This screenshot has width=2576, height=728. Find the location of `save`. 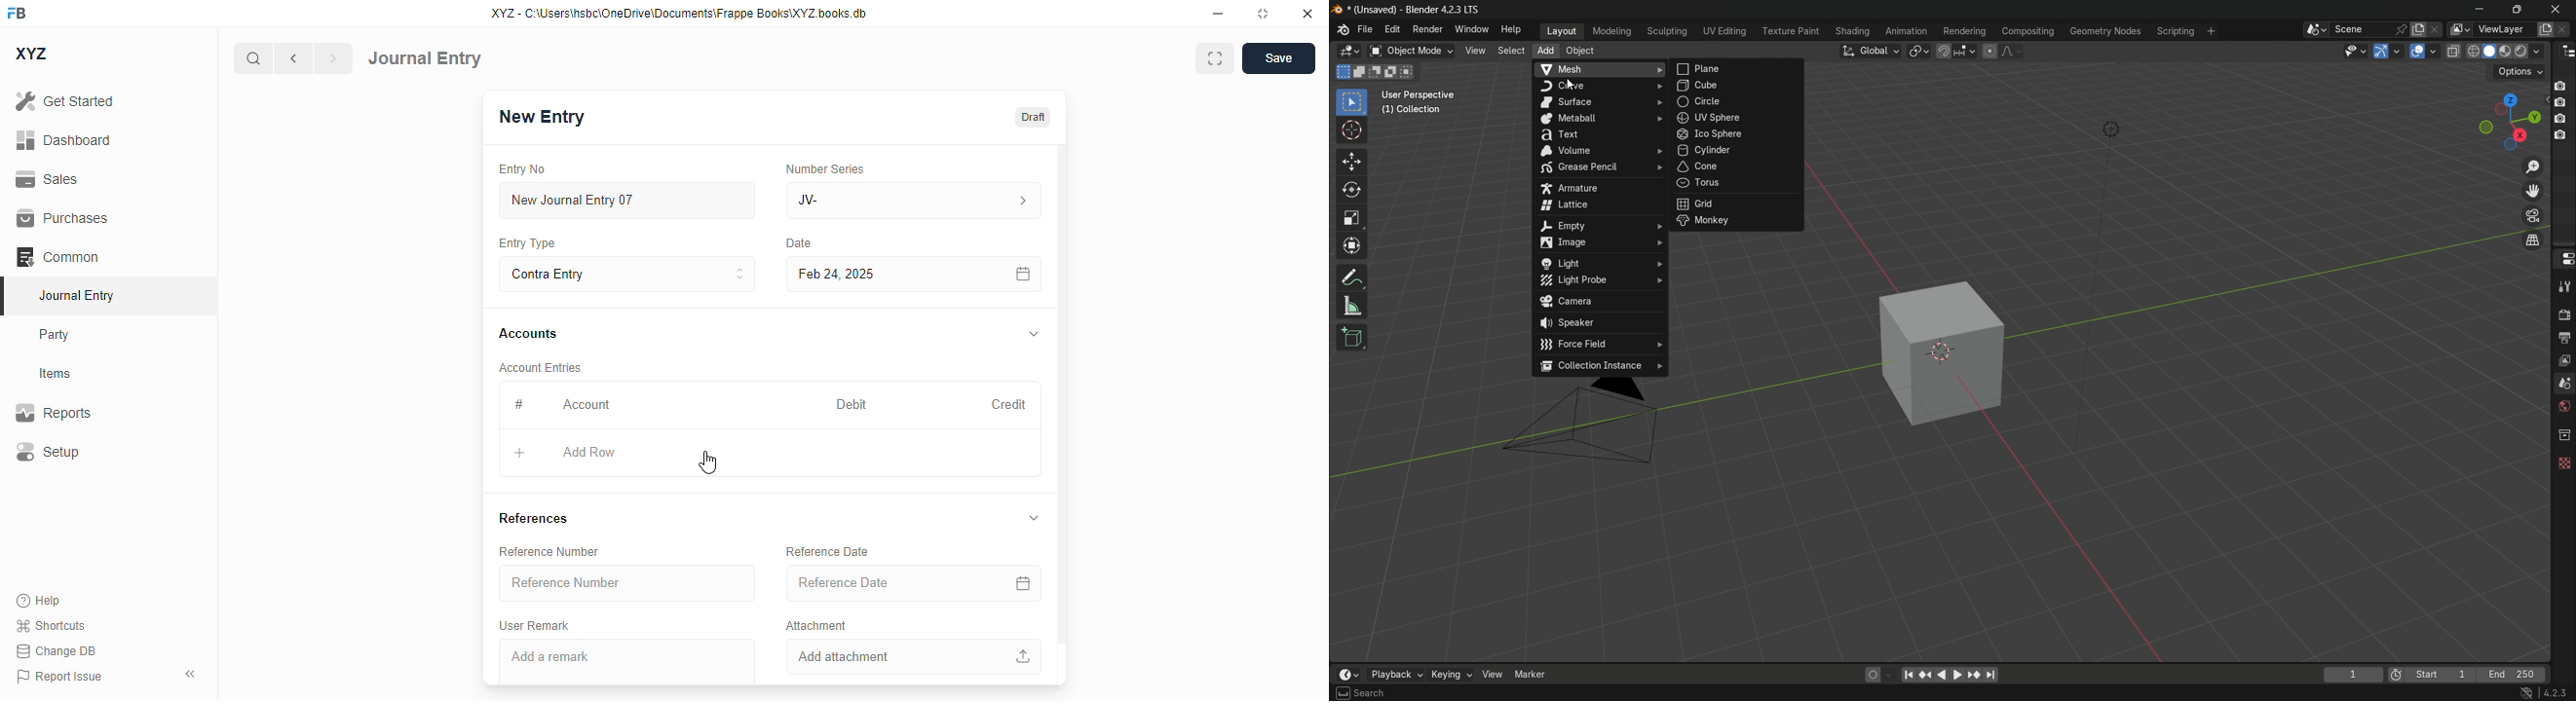

save is located at coordinates (1278, 58).